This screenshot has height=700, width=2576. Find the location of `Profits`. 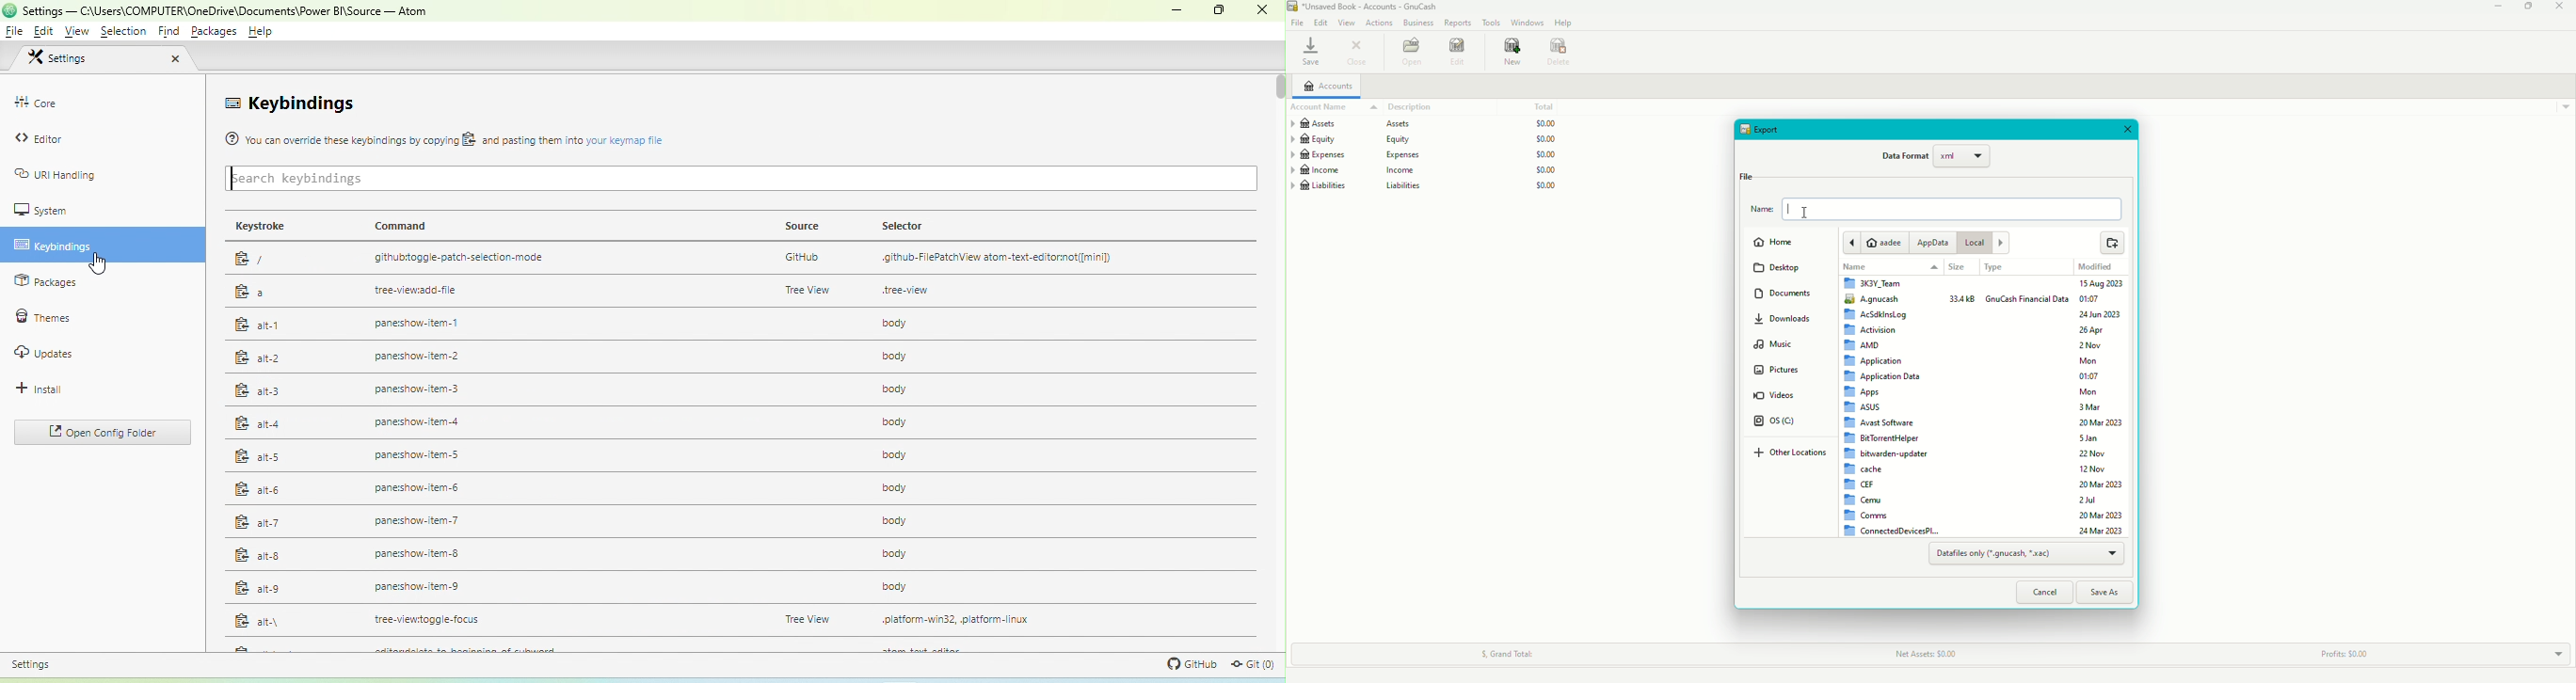

Profits is located at coordinates (2342, 650).